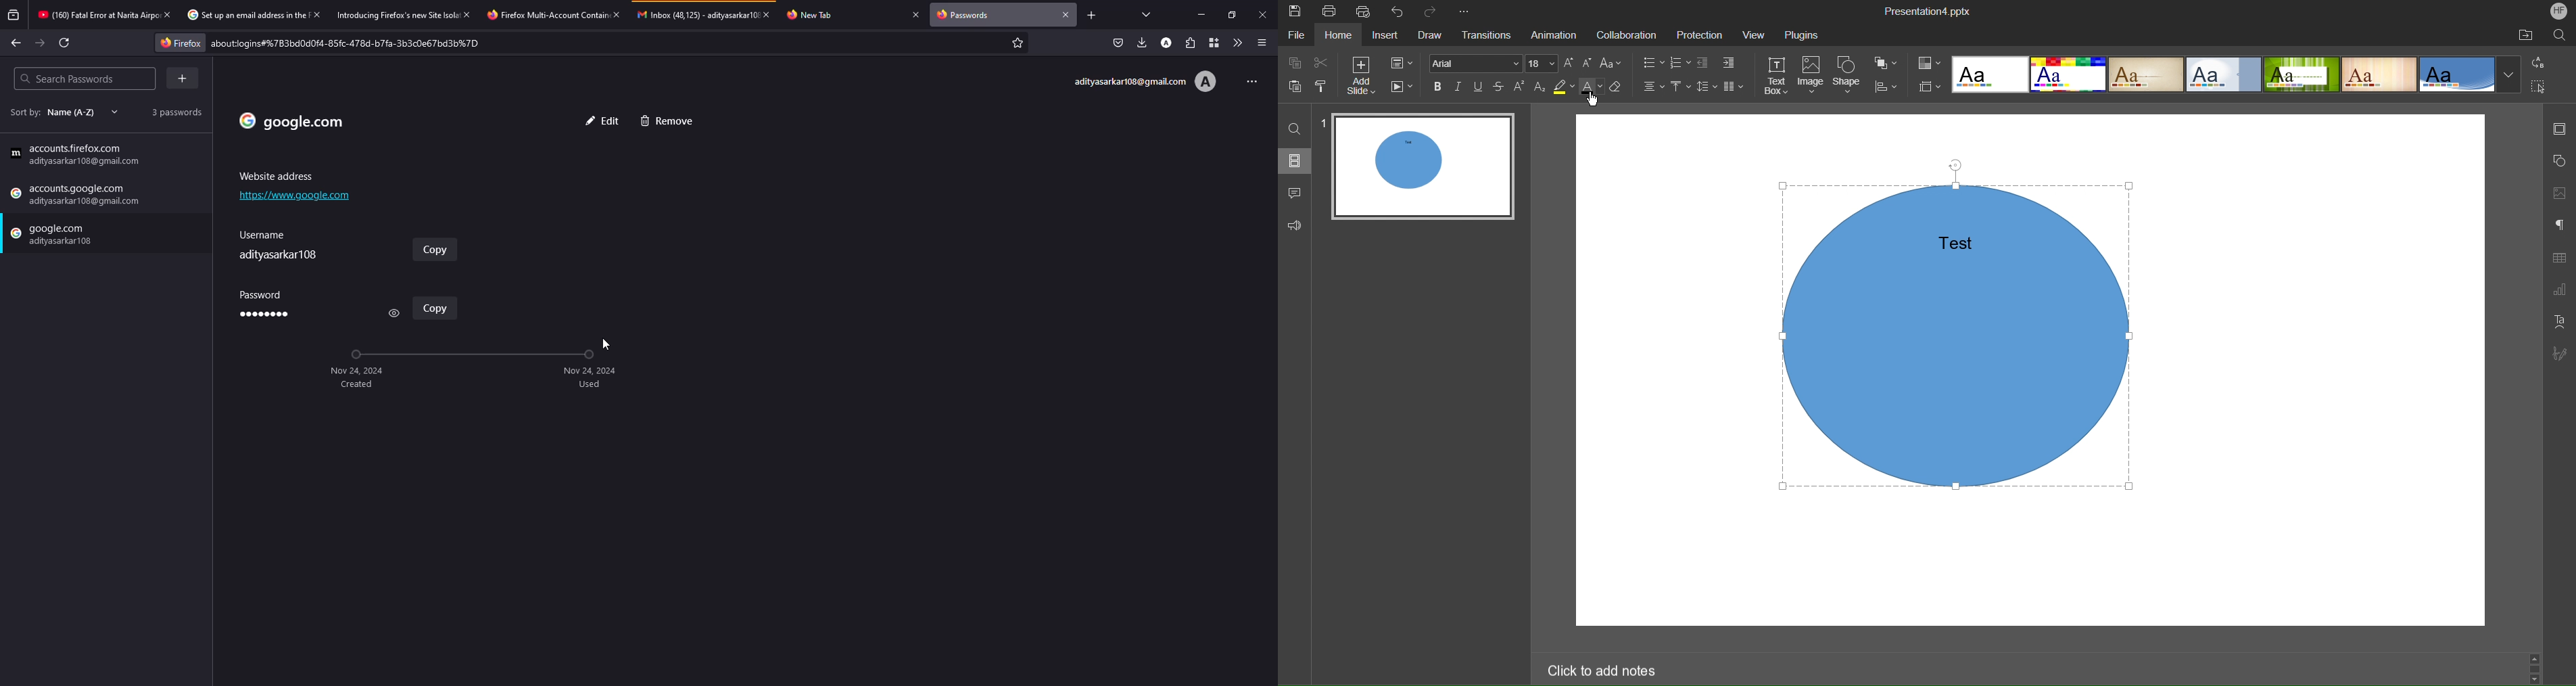 This screenshot has width=2576, height=700. Describe the element at coordinates (2560, 322) in the screenshot. I see `Text Art` at that location.